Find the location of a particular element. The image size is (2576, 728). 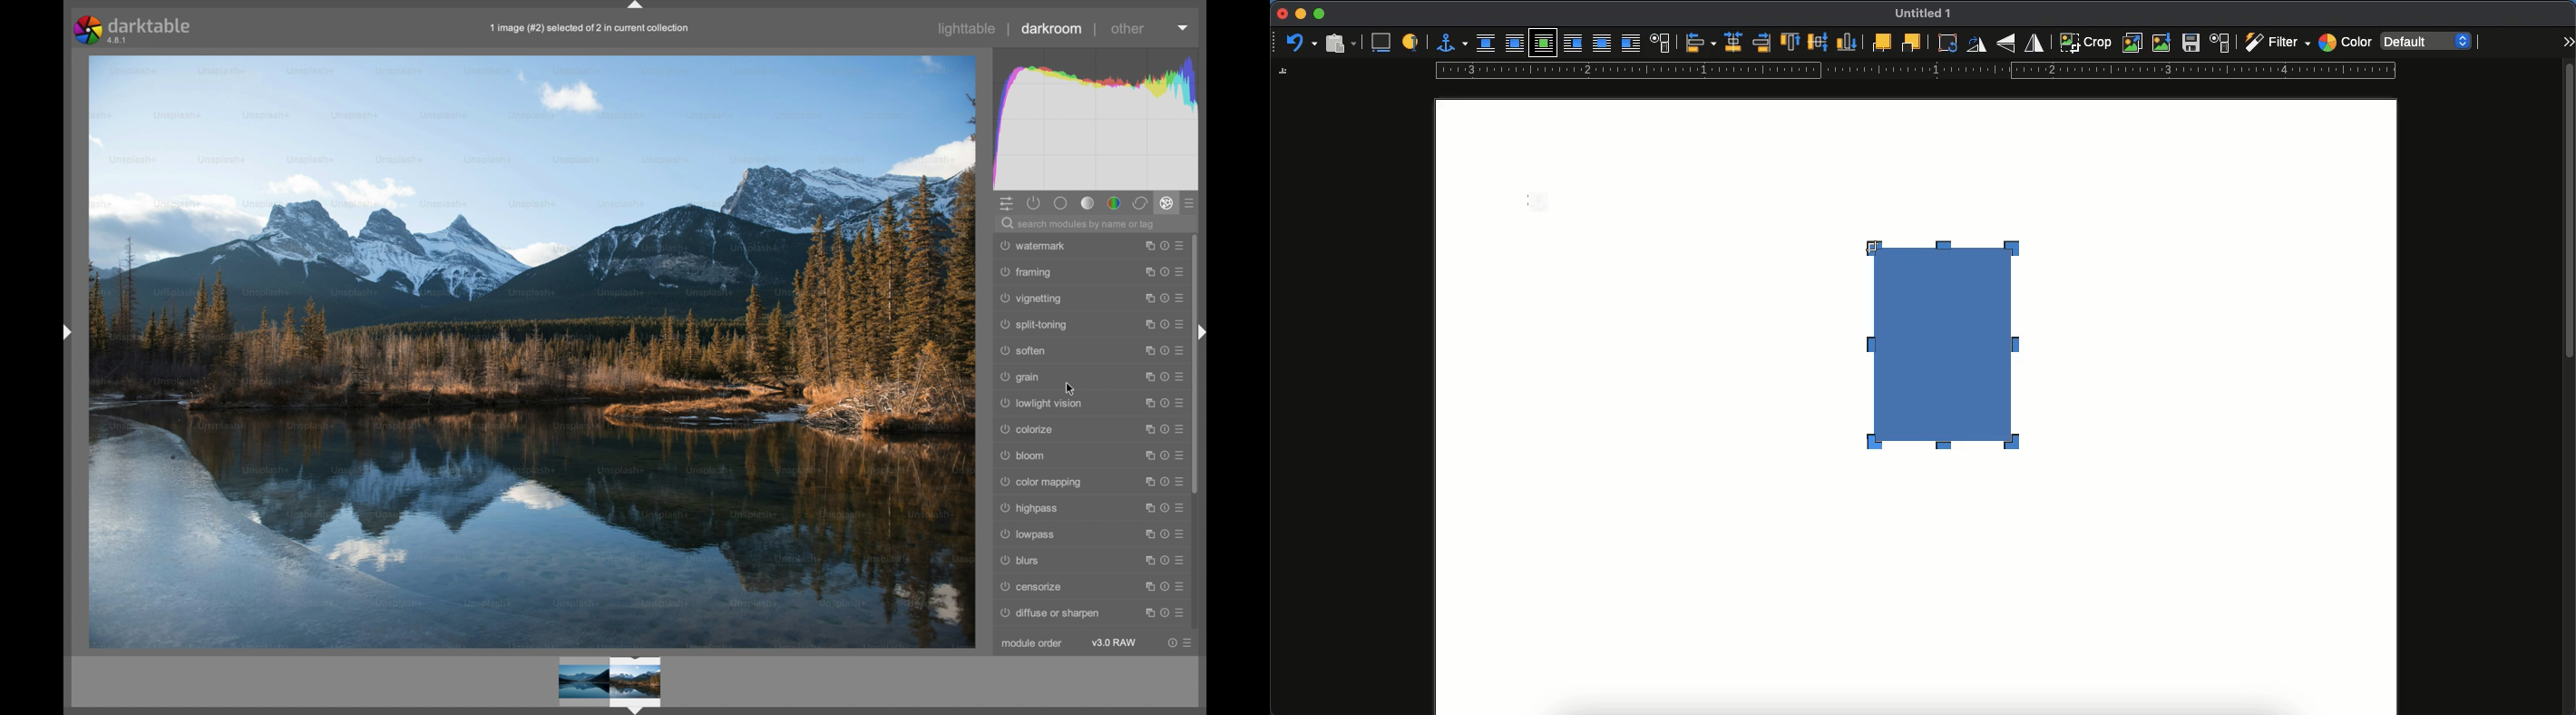

reset parameters is located at coordinates (1165, 508).